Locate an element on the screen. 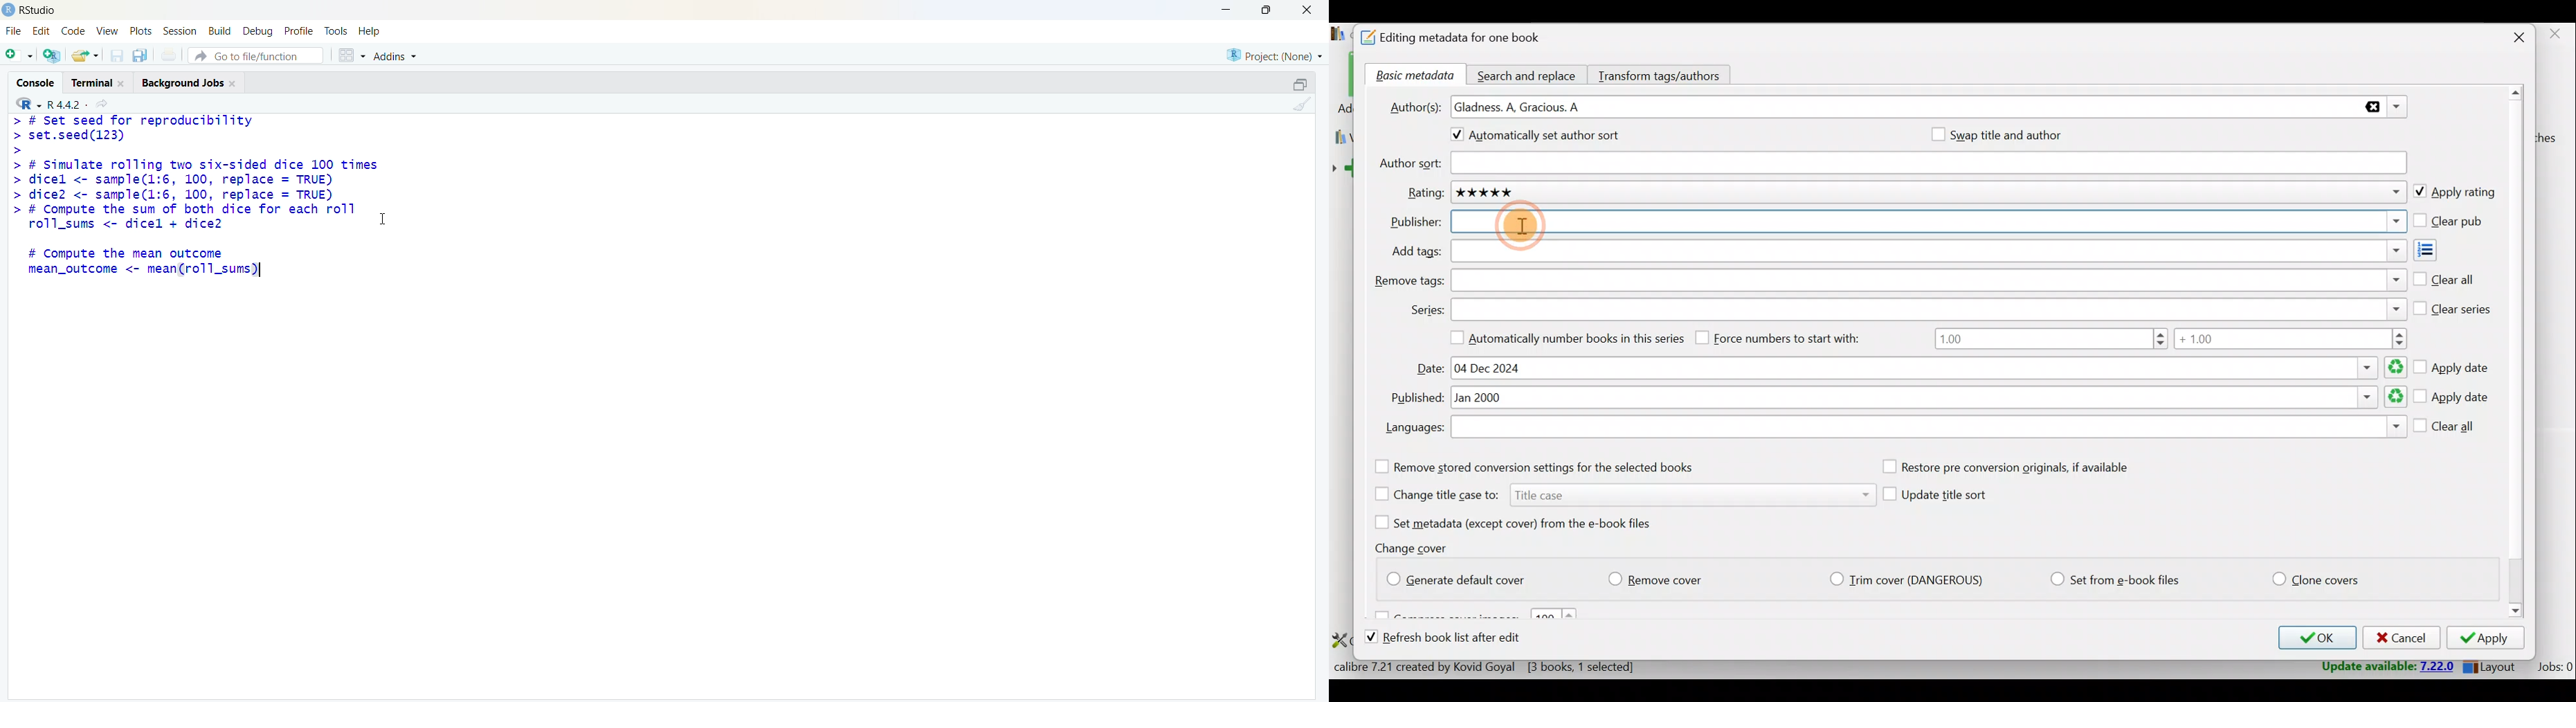  Published: is located at coordinates (1415, 398).